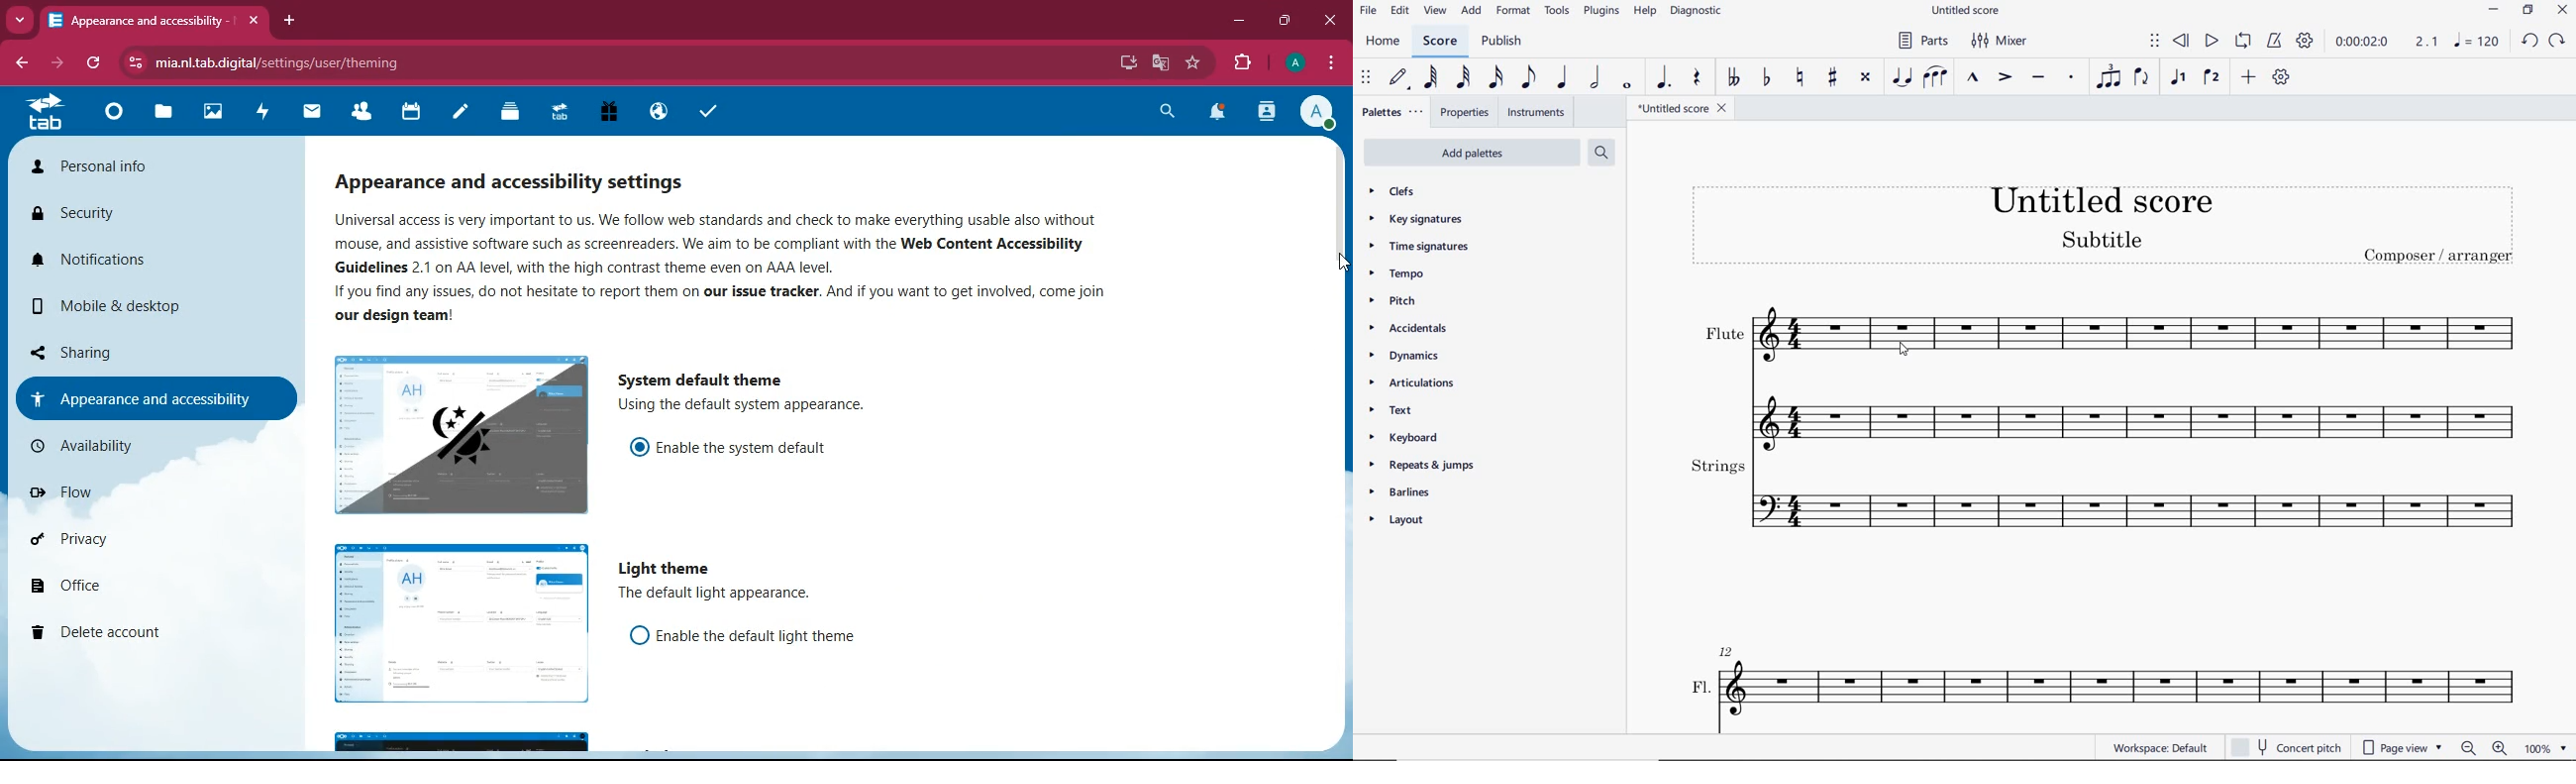  I want to click on availability, so click(134, 444).